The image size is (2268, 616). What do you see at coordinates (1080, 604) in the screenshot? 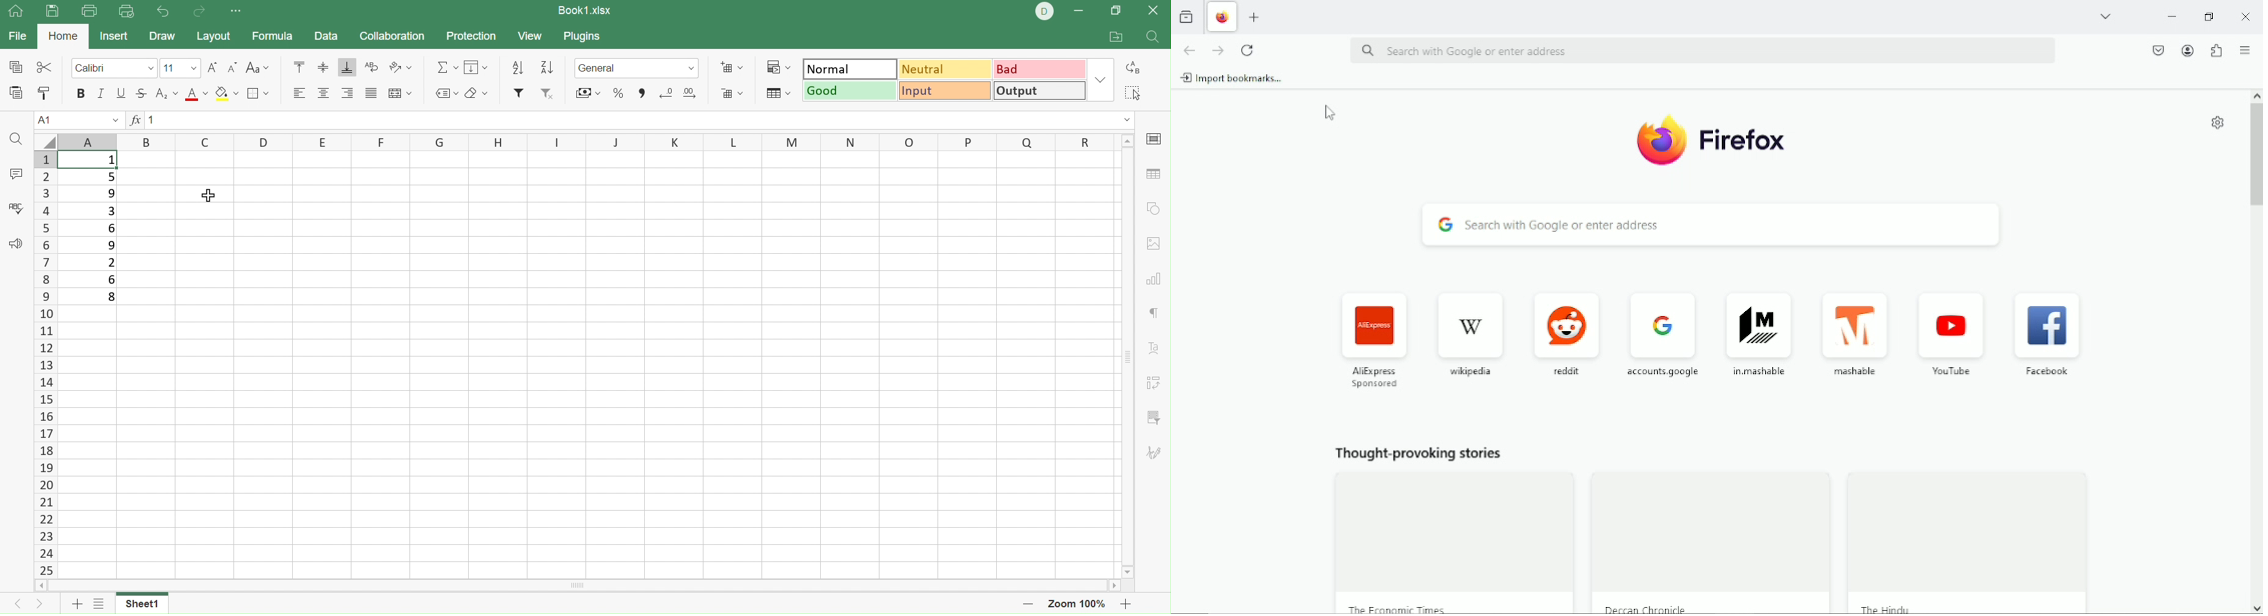
I see `Zoom 100%` at bounding box center [1080, 604].